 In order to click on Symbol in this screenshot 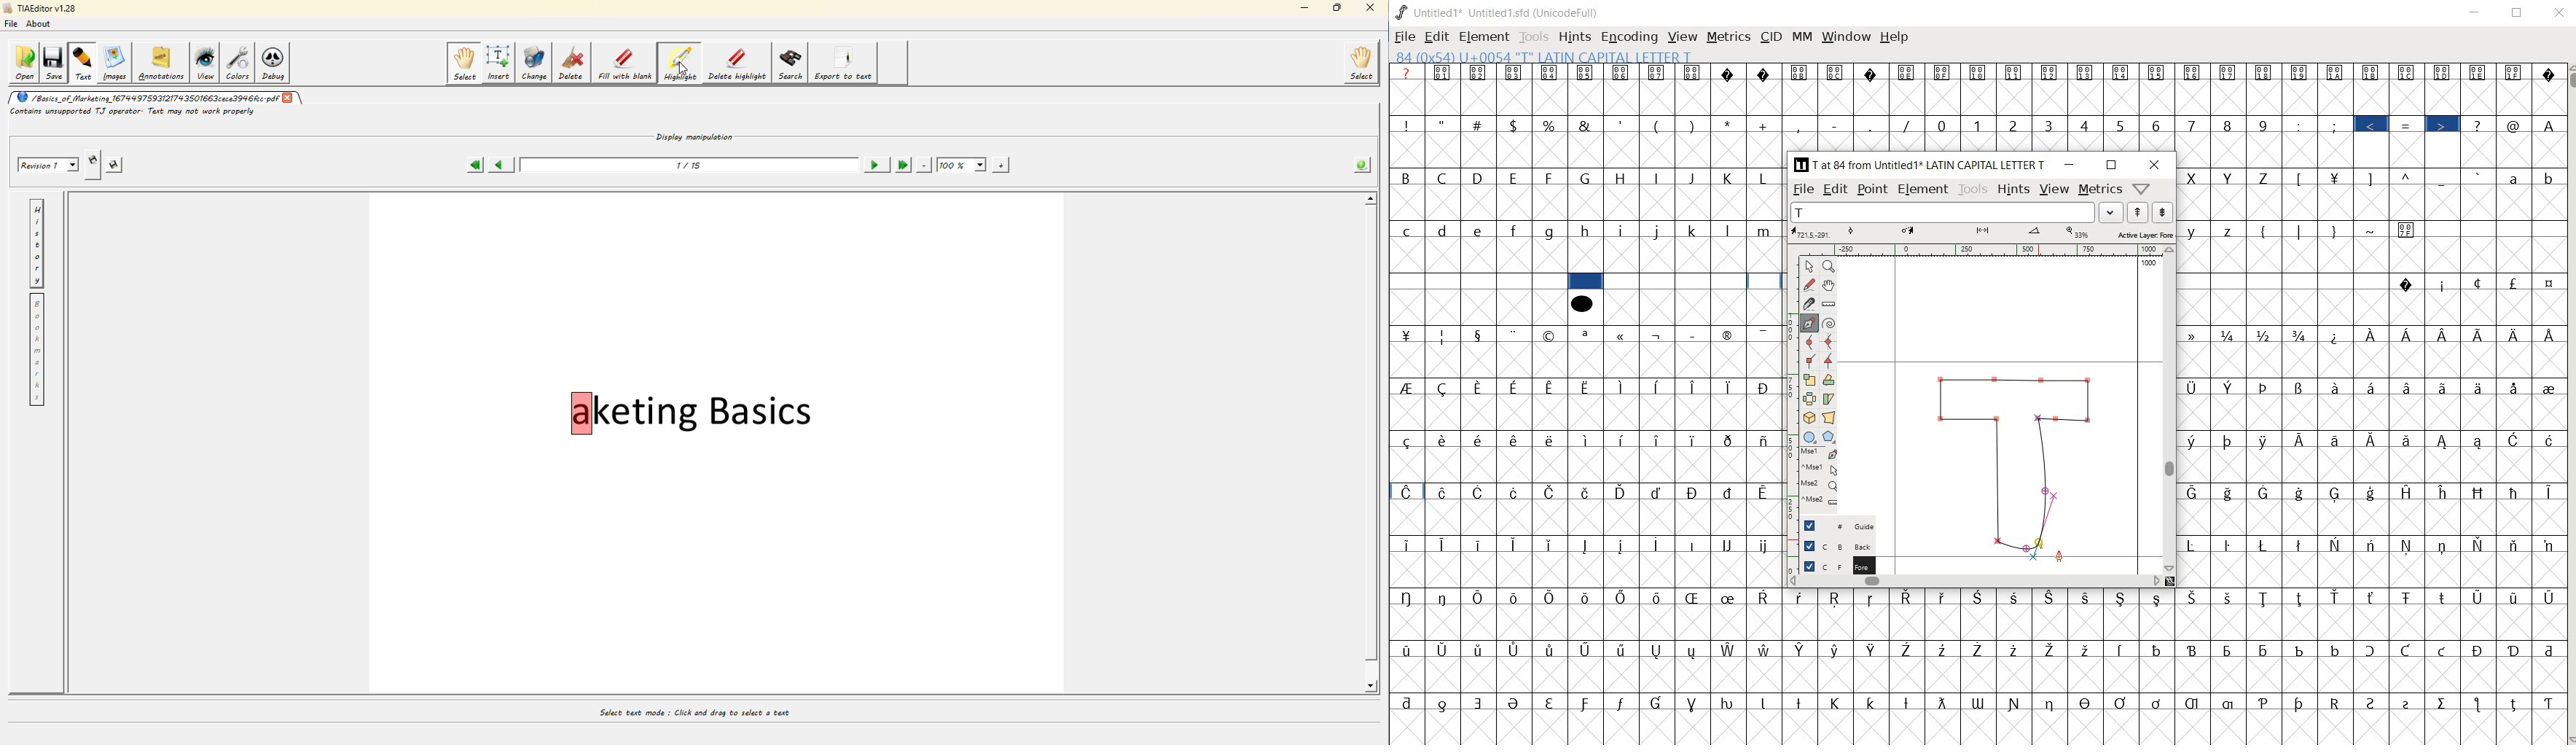, I will do `click(1586, 72)`.